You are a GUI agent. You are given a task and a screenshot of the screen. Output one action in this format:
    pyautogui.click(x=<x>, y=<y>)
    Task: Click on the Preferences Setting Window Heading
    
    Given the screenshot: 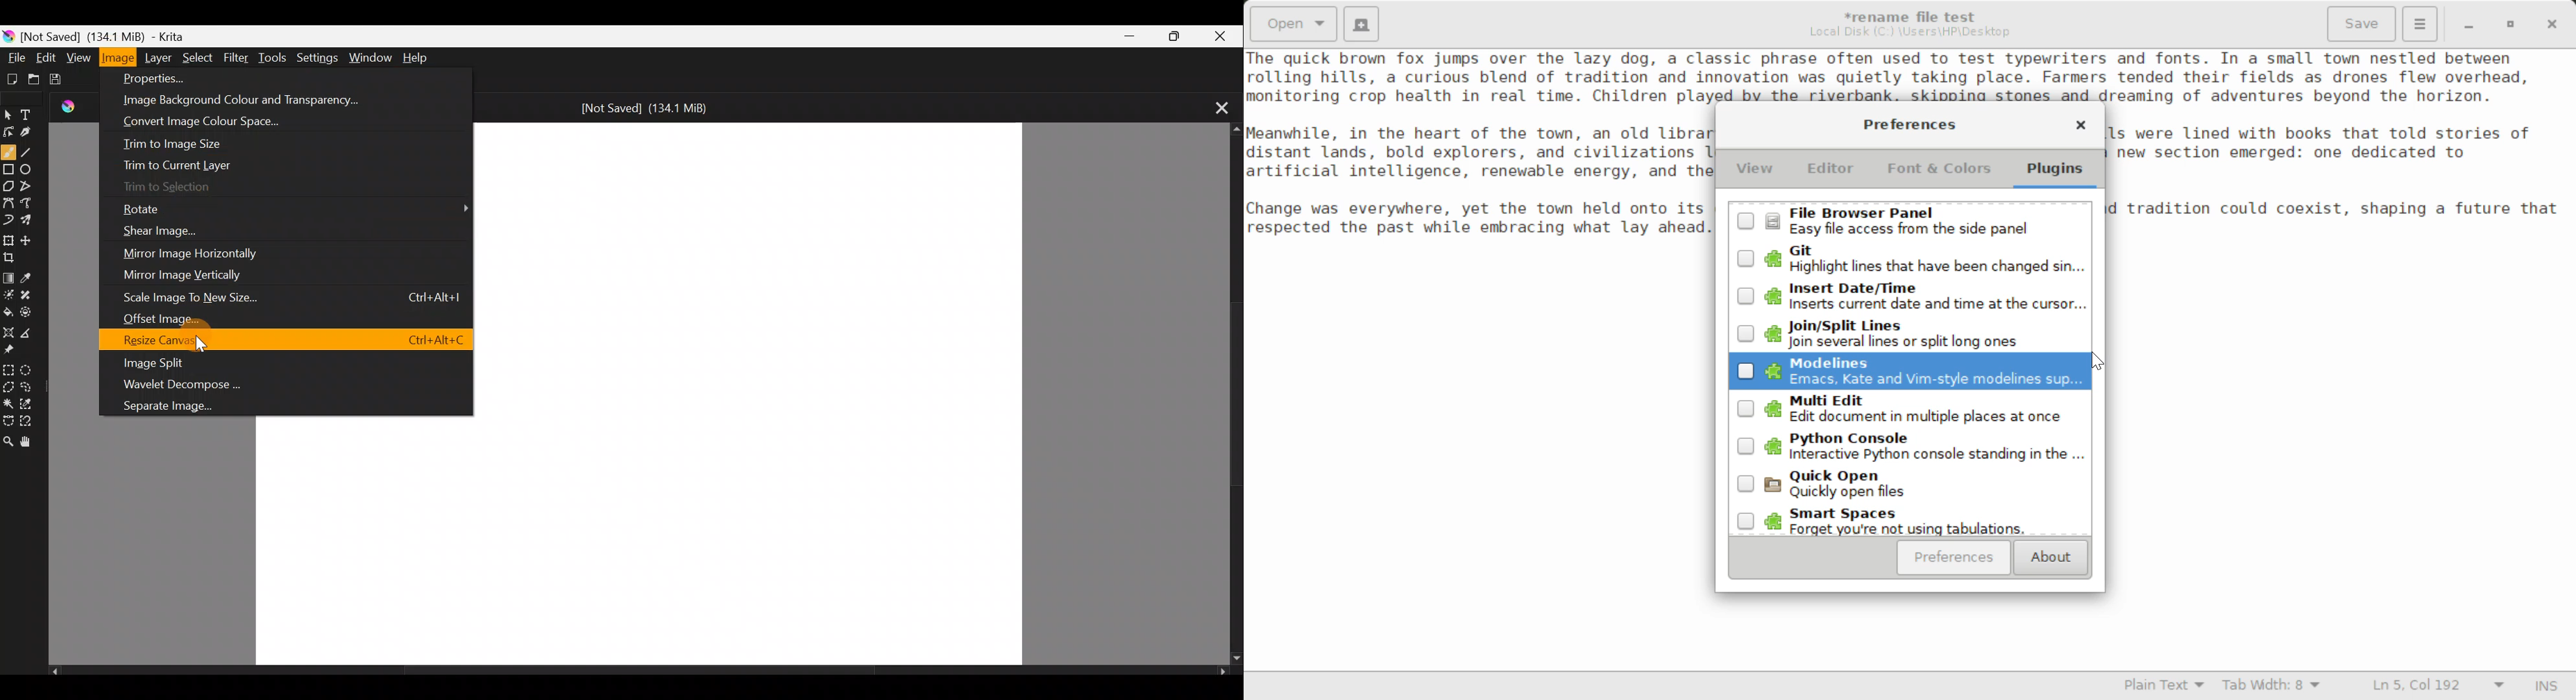 What is the action you would take?
    pyautogui.click(x=1909, y=124)
    